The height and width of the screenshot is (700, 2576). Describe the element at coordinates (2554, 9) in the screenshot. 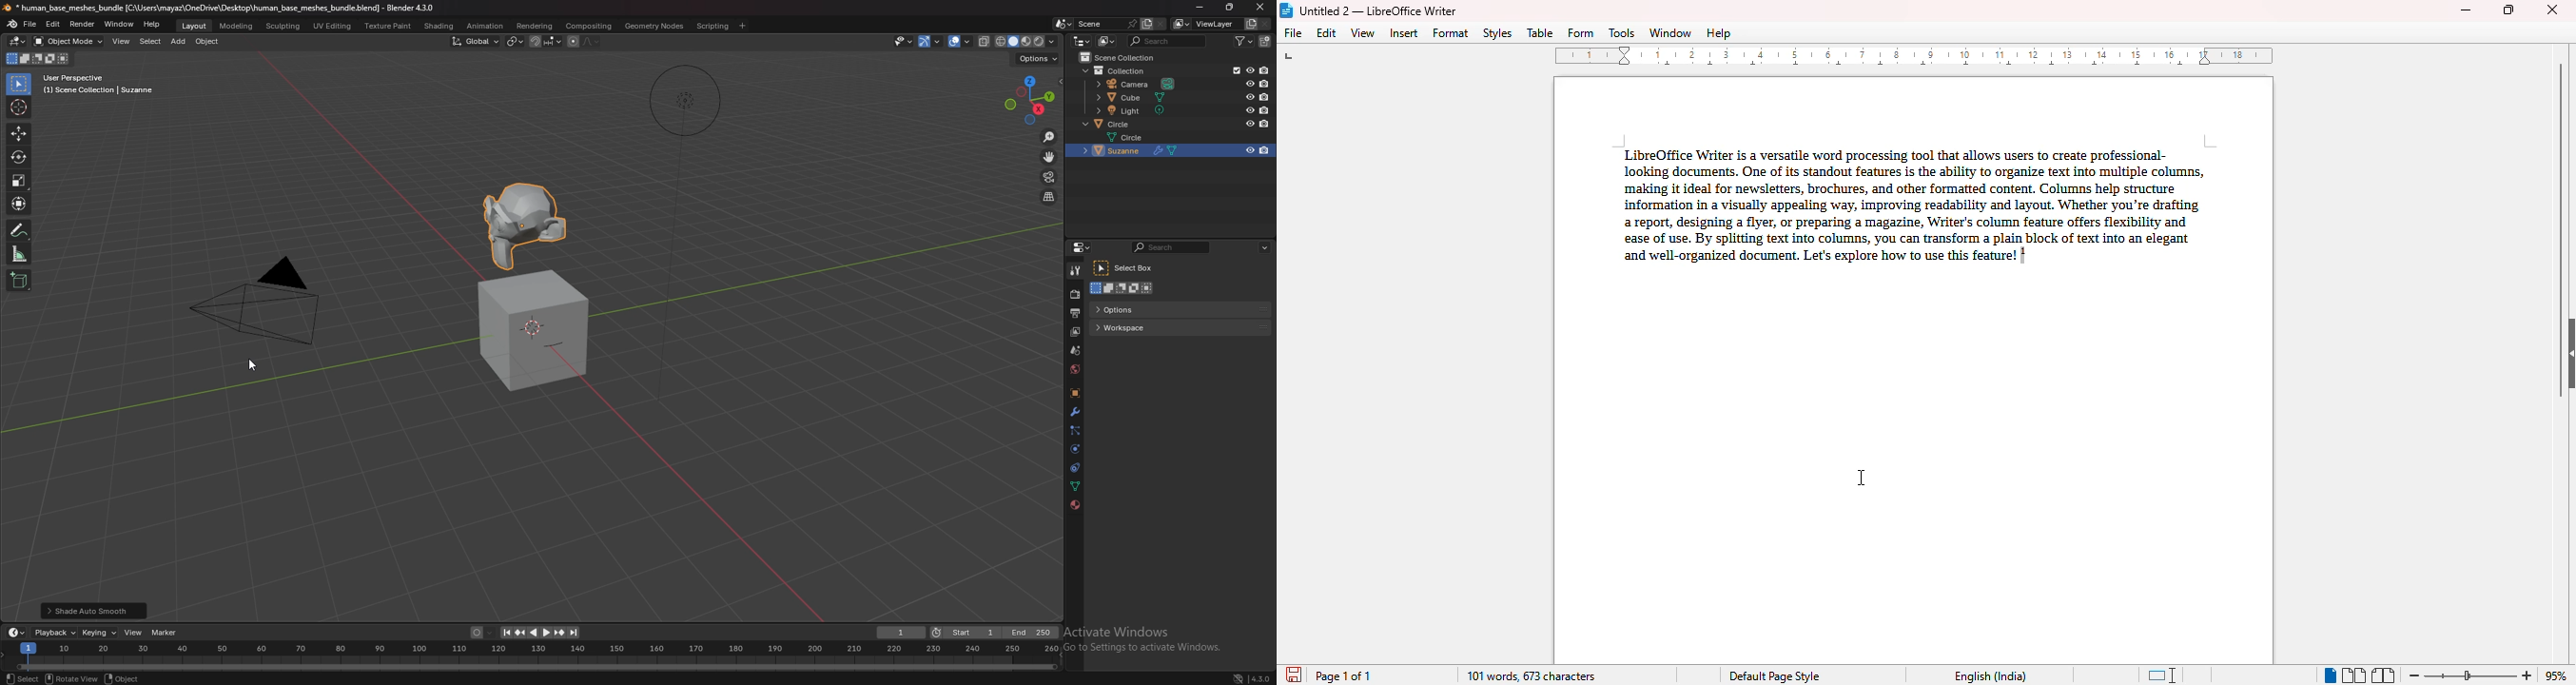

I see `close` at that location.